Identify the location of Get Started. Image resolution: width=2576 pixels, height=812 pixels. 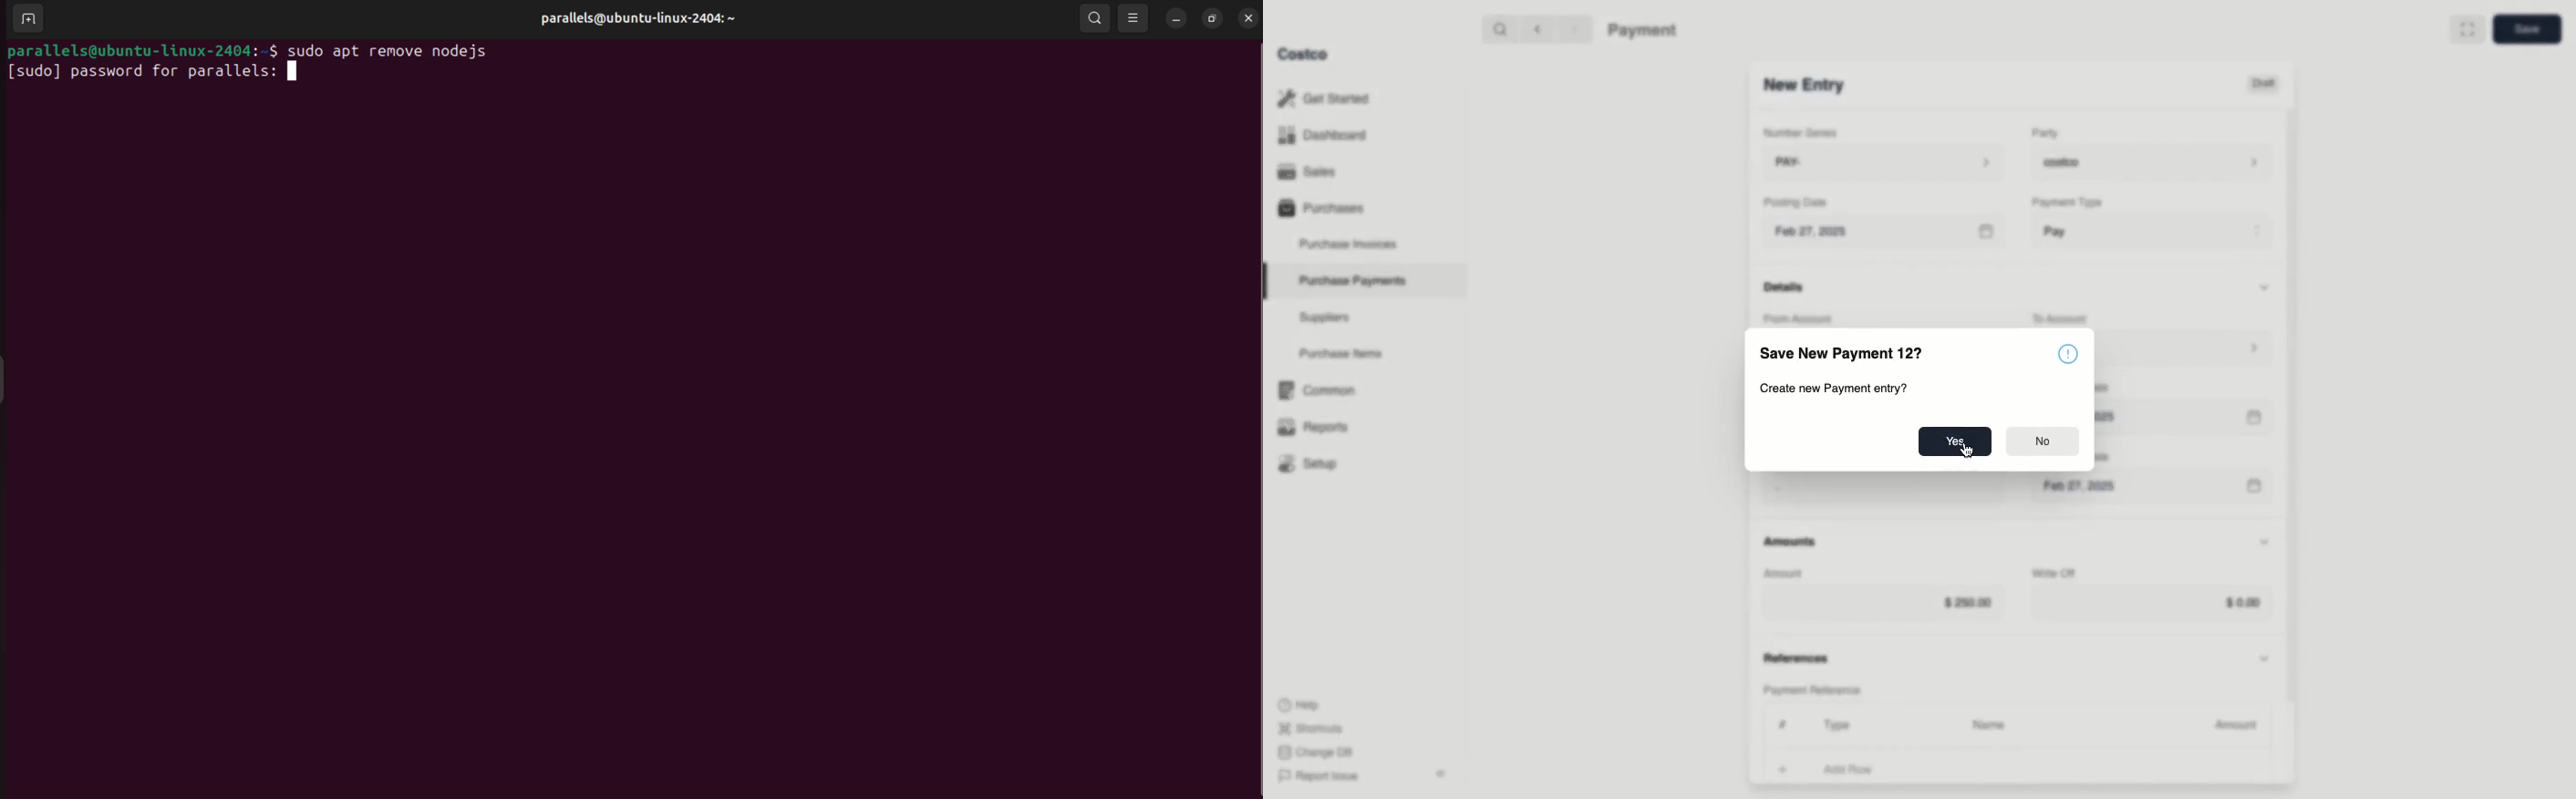
(1328, 99).